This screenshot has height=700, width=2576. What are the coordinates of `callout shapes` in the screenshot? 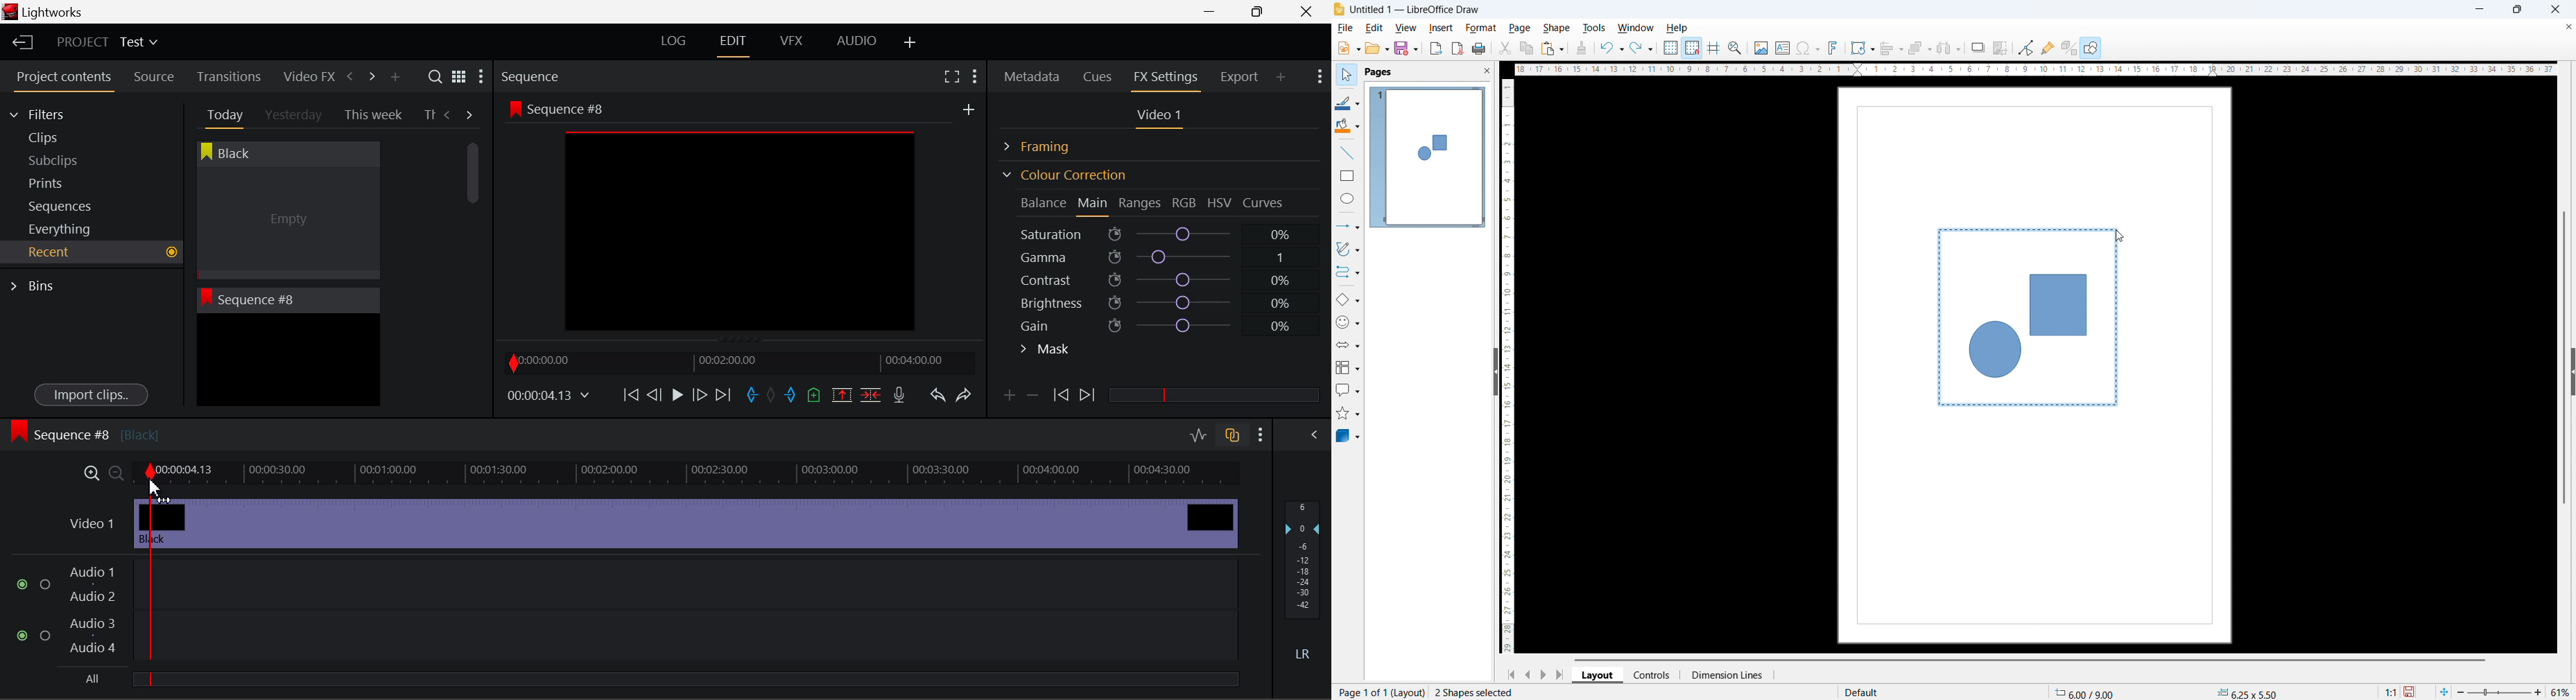 It's located at (1347, 390).